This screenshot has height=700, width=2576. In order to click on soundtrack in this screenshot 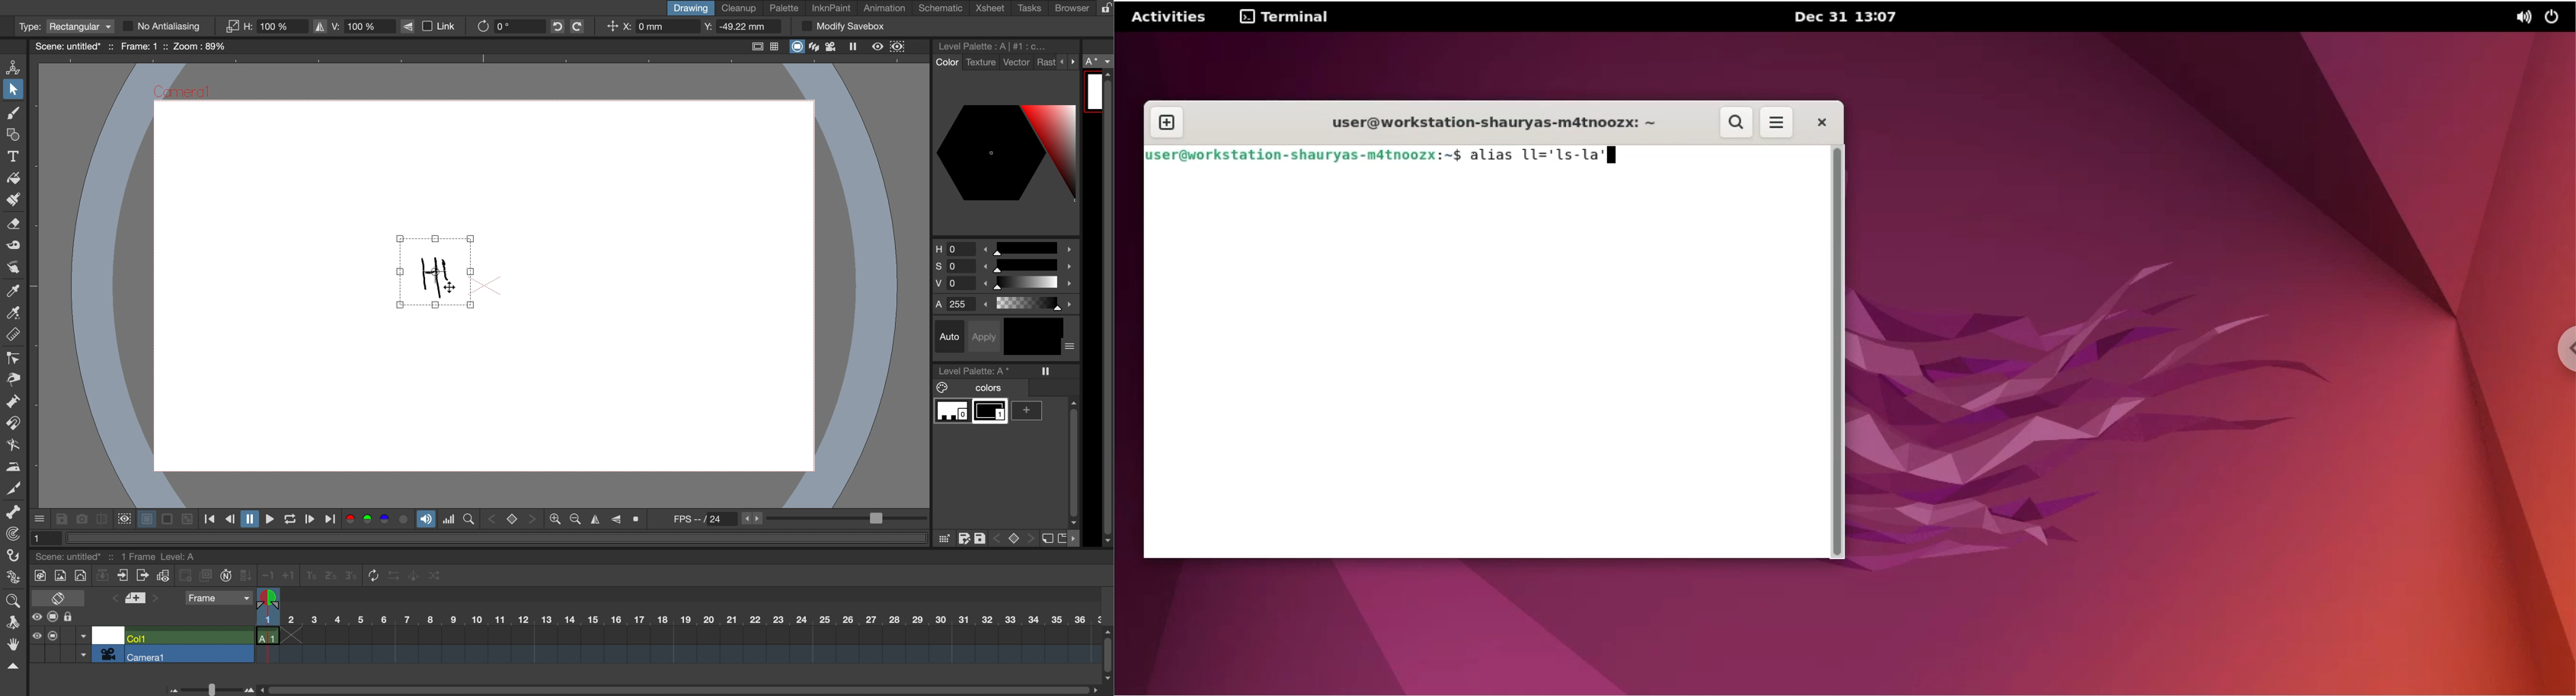, I will do `click(425, 522)`.